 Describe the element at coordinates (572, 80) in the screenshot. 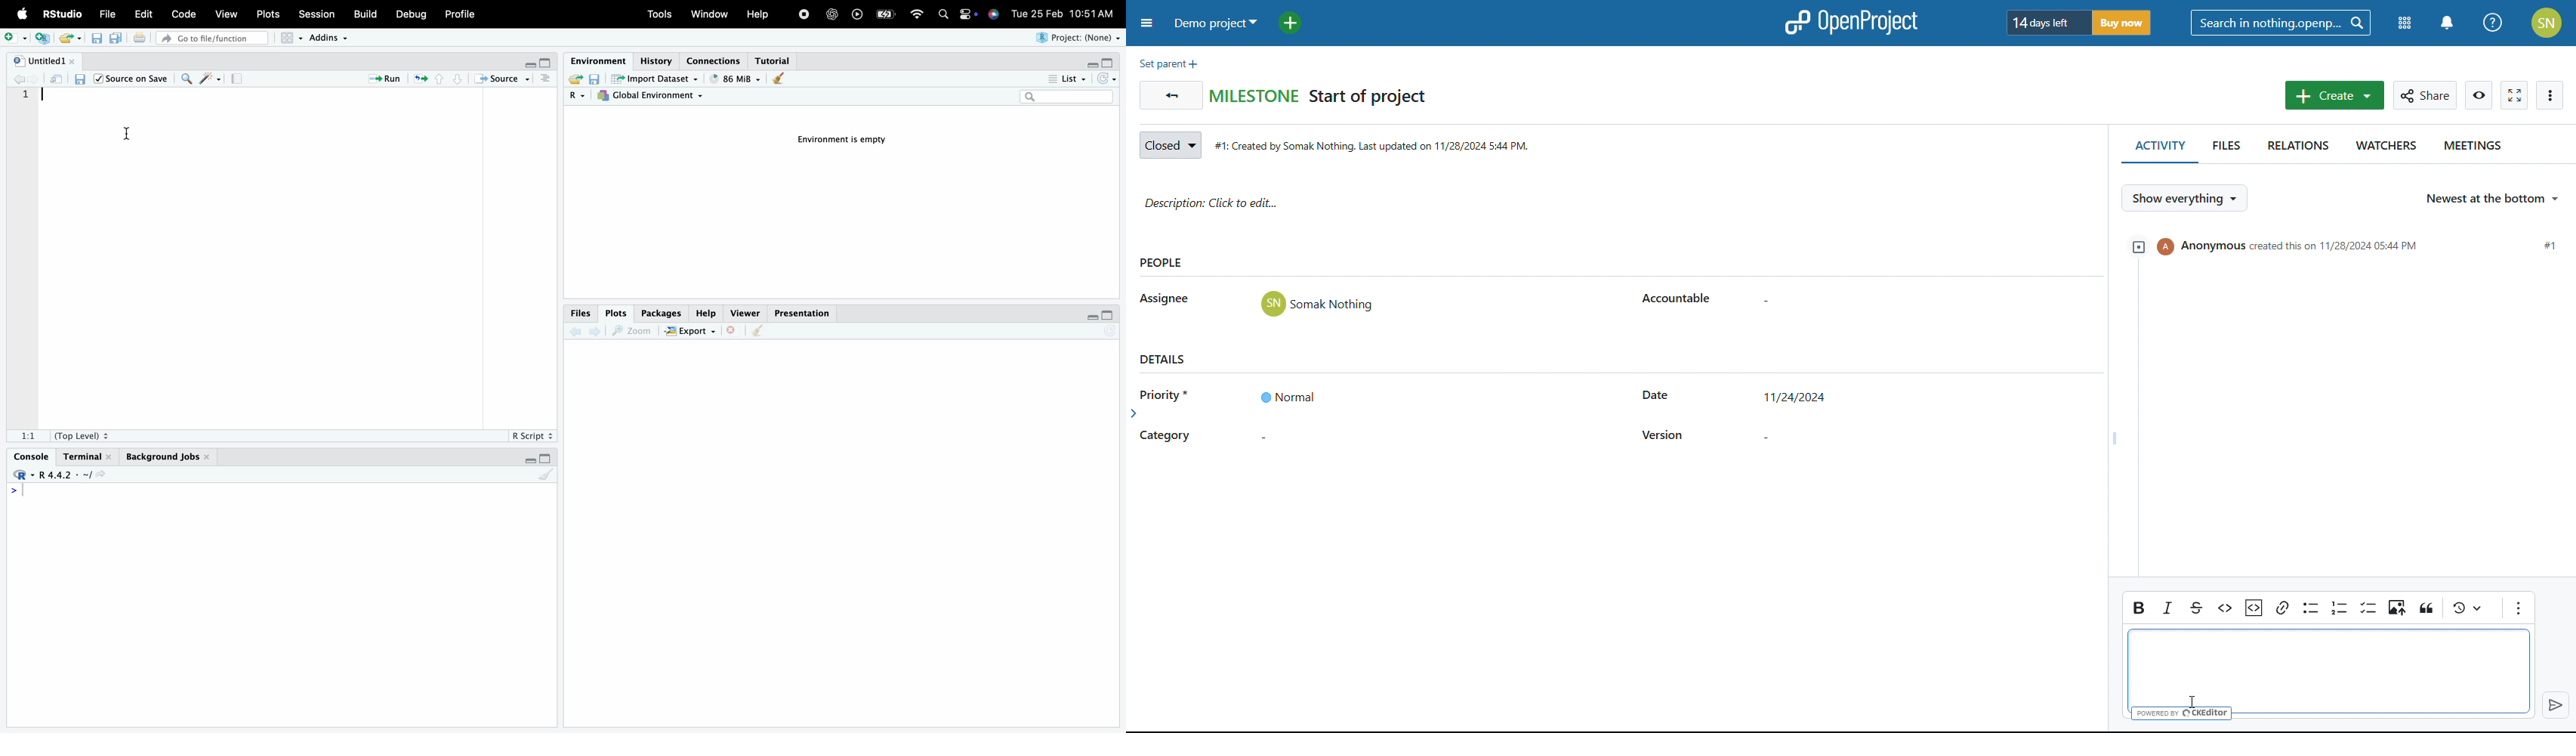

I see `export file` at that location.